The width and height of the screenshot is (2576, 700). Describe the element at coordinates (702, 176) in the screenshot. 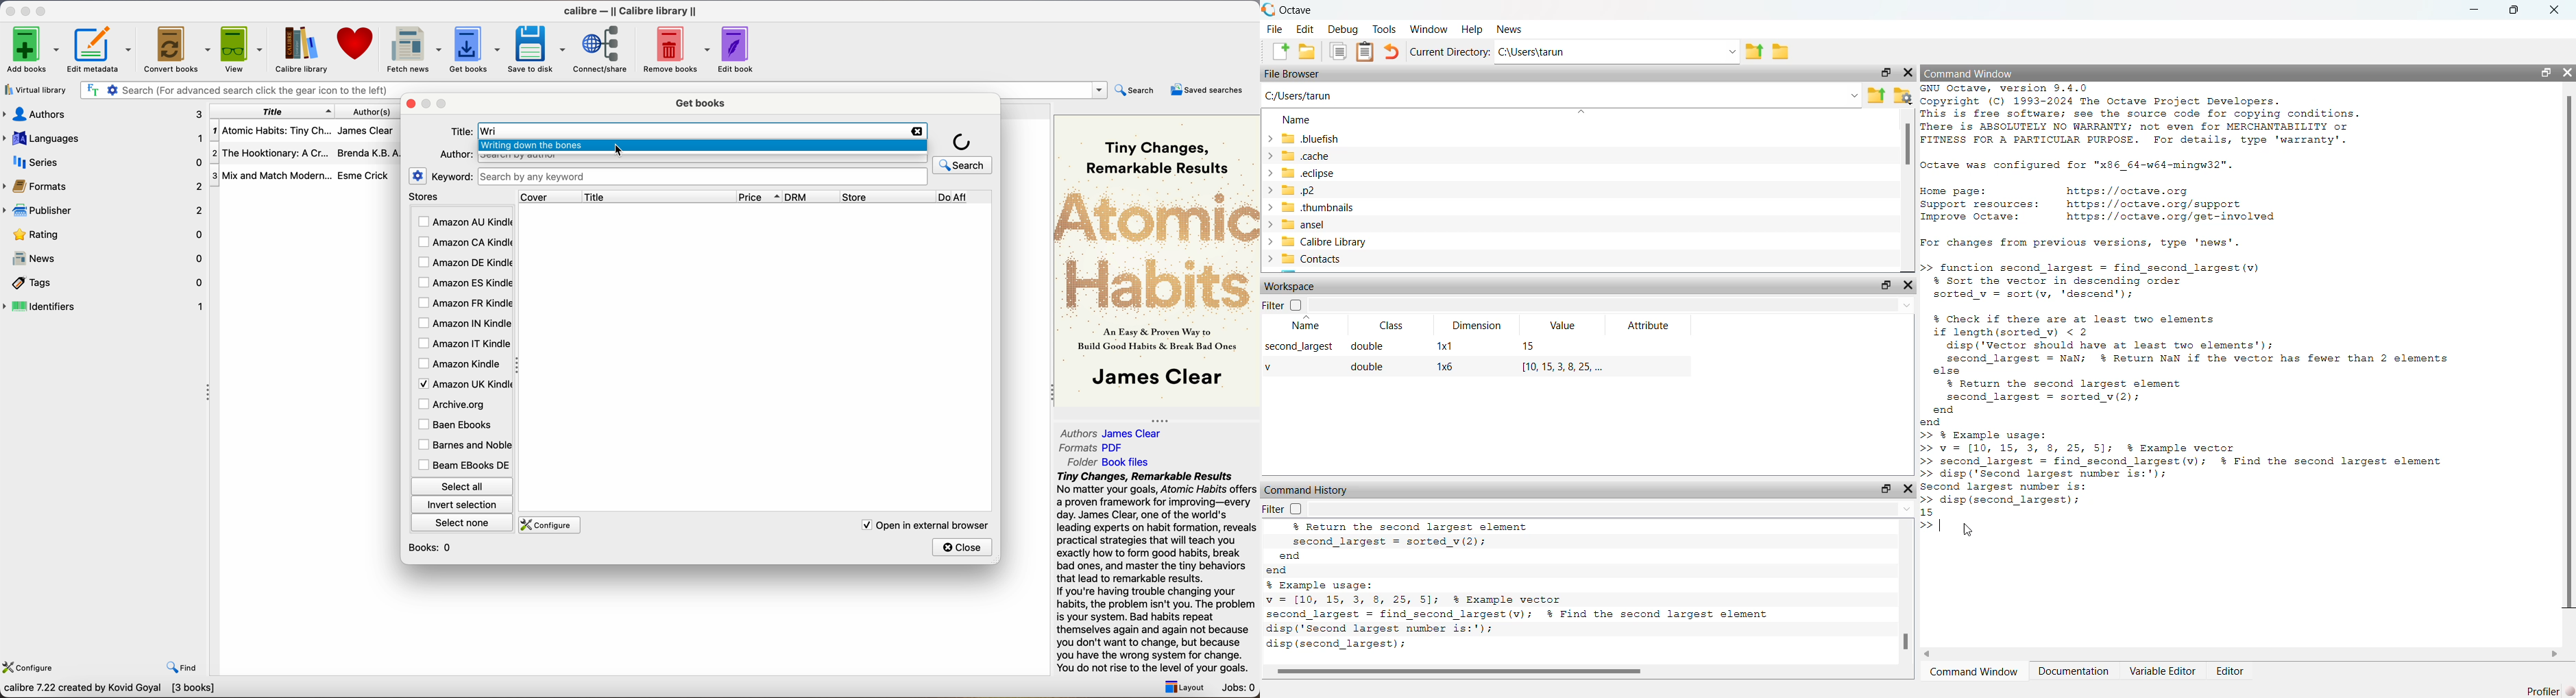

I see `search bar` at that location.